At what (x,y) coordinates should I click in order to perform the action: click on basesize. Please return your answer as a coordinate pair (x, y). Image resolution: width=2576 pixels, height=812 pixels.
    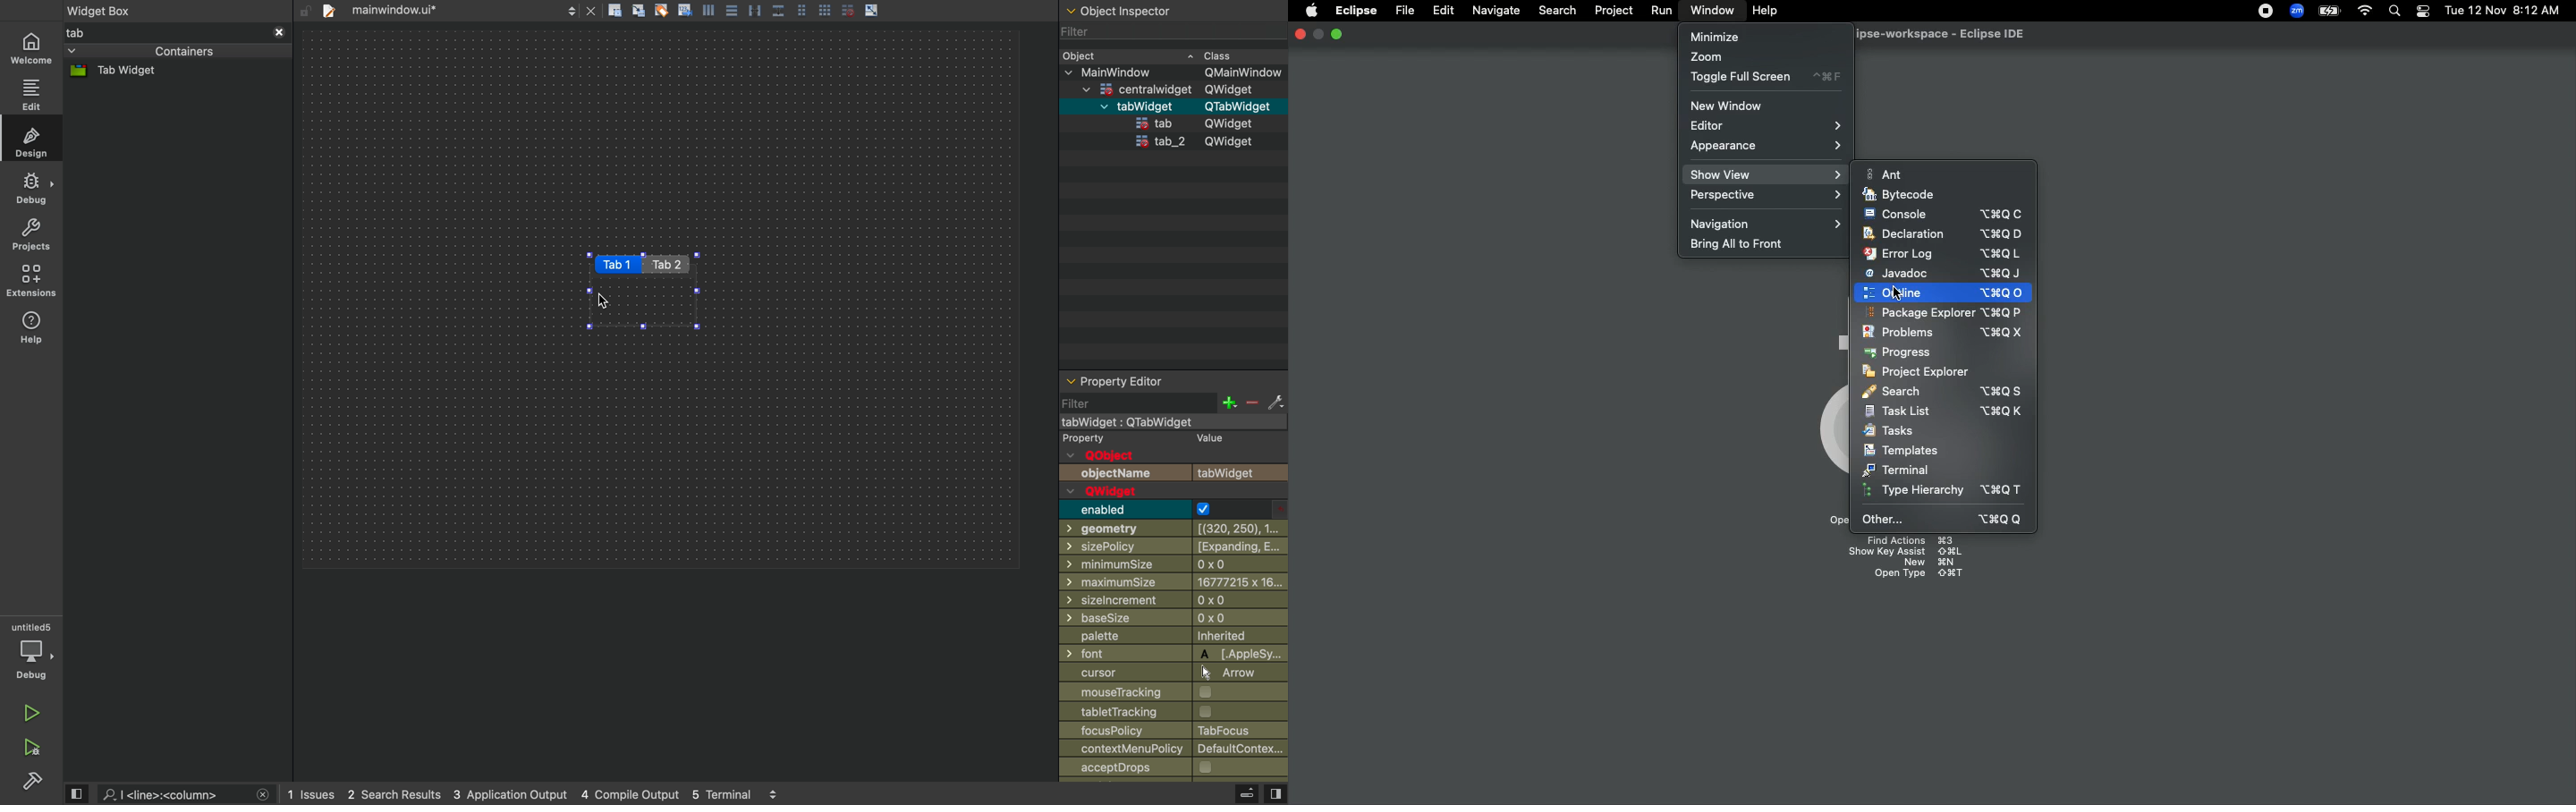
    Looking at the image, I should click on (1174, 620).